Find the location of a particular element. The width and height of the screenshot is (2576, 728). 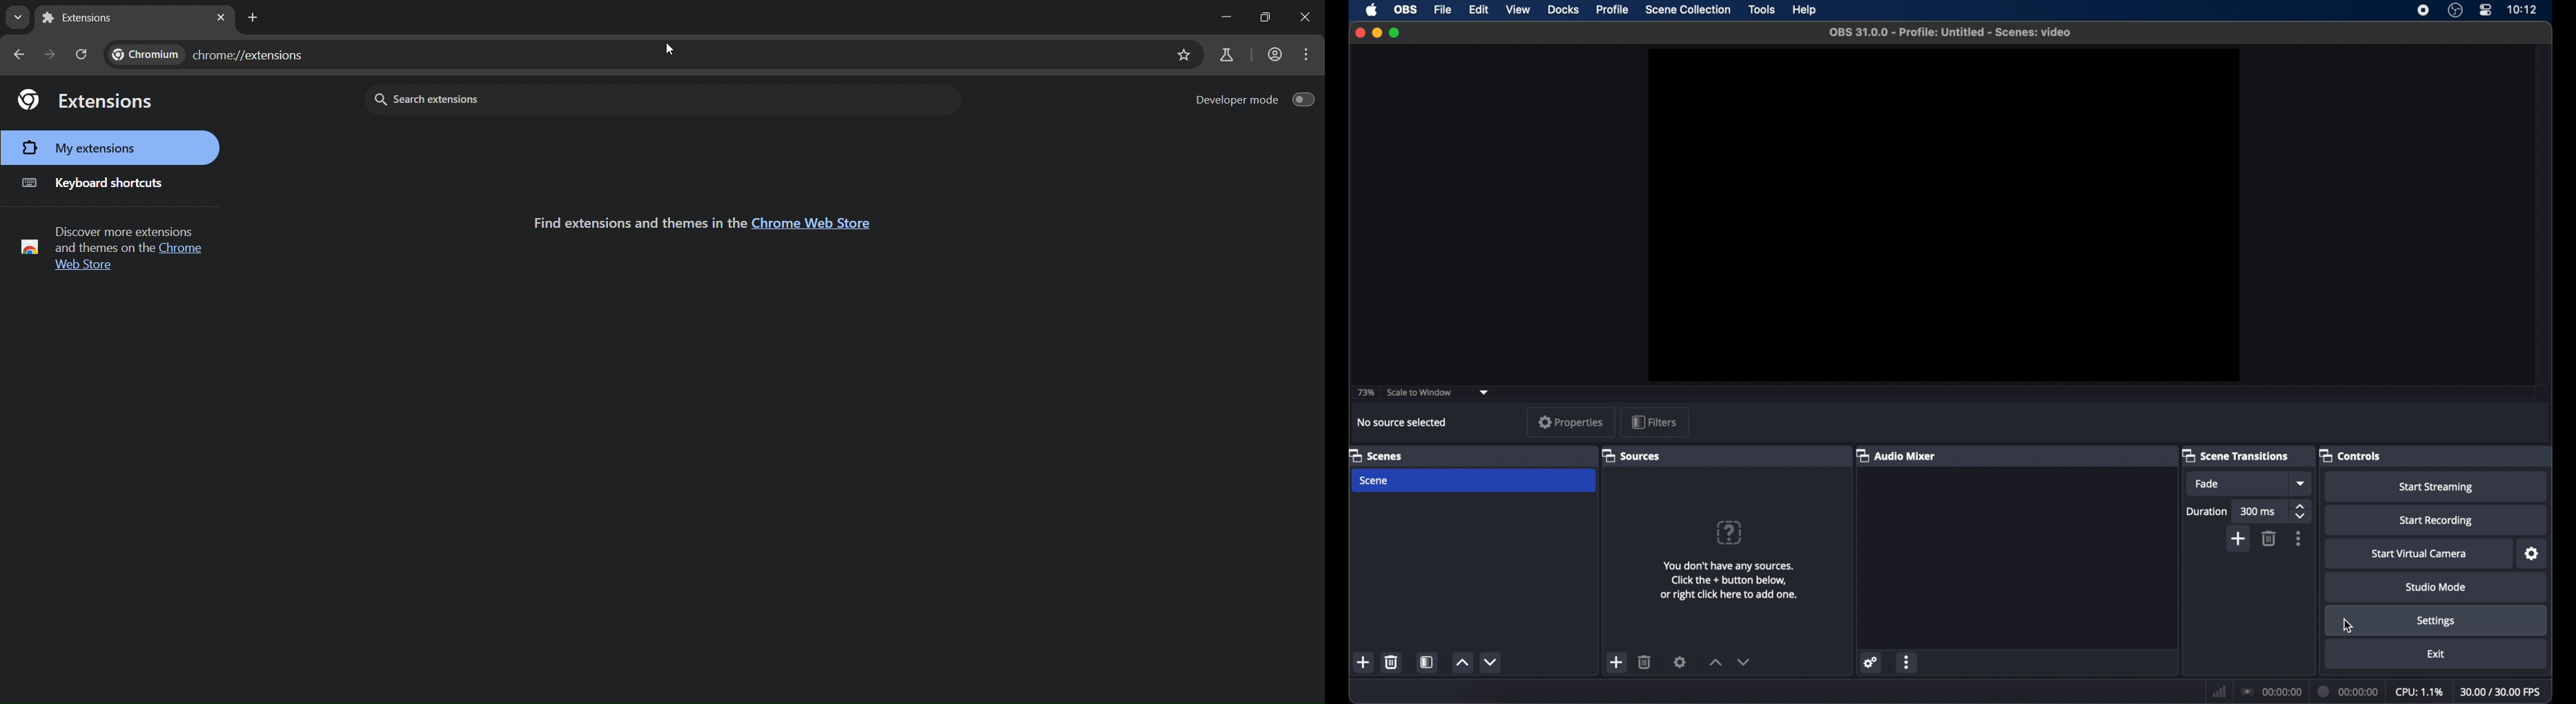

OBS 31.0.0 - Profile: Untitled - Scenes: video is located at coordinates (1951, 31).